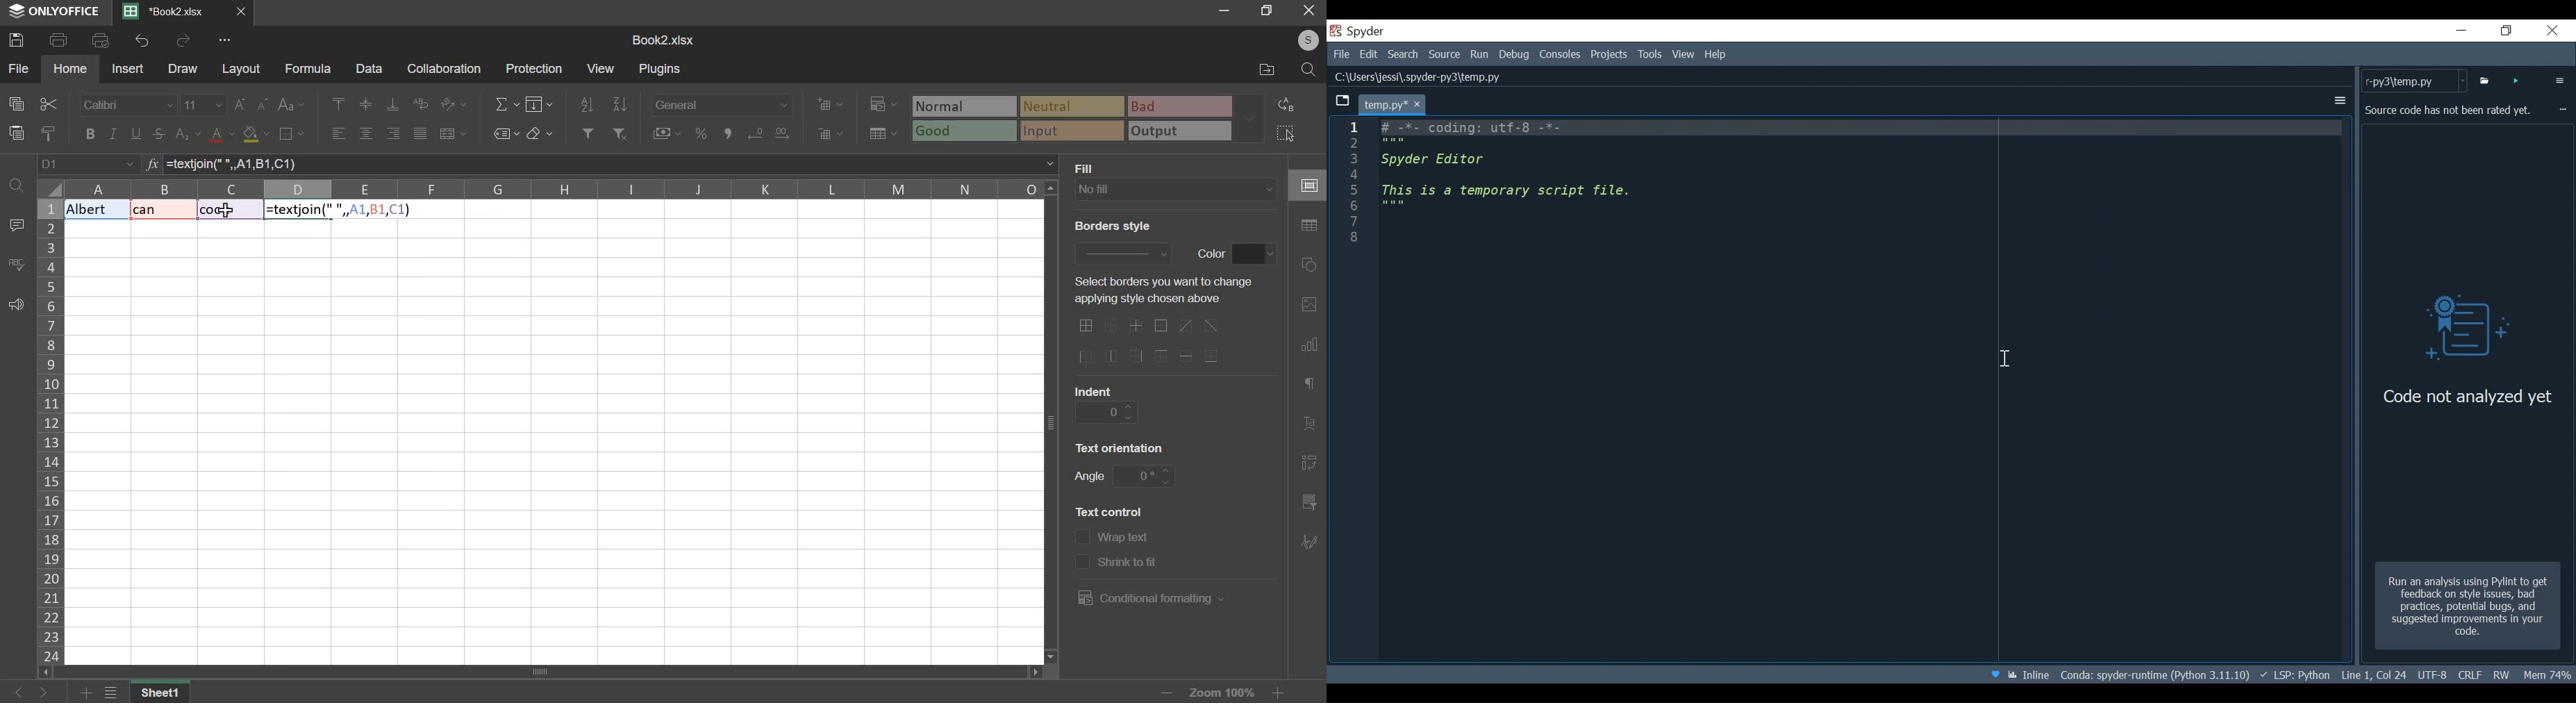 This screenshot has width=2576, height=728. I want to click on text, so click(1089, 167).